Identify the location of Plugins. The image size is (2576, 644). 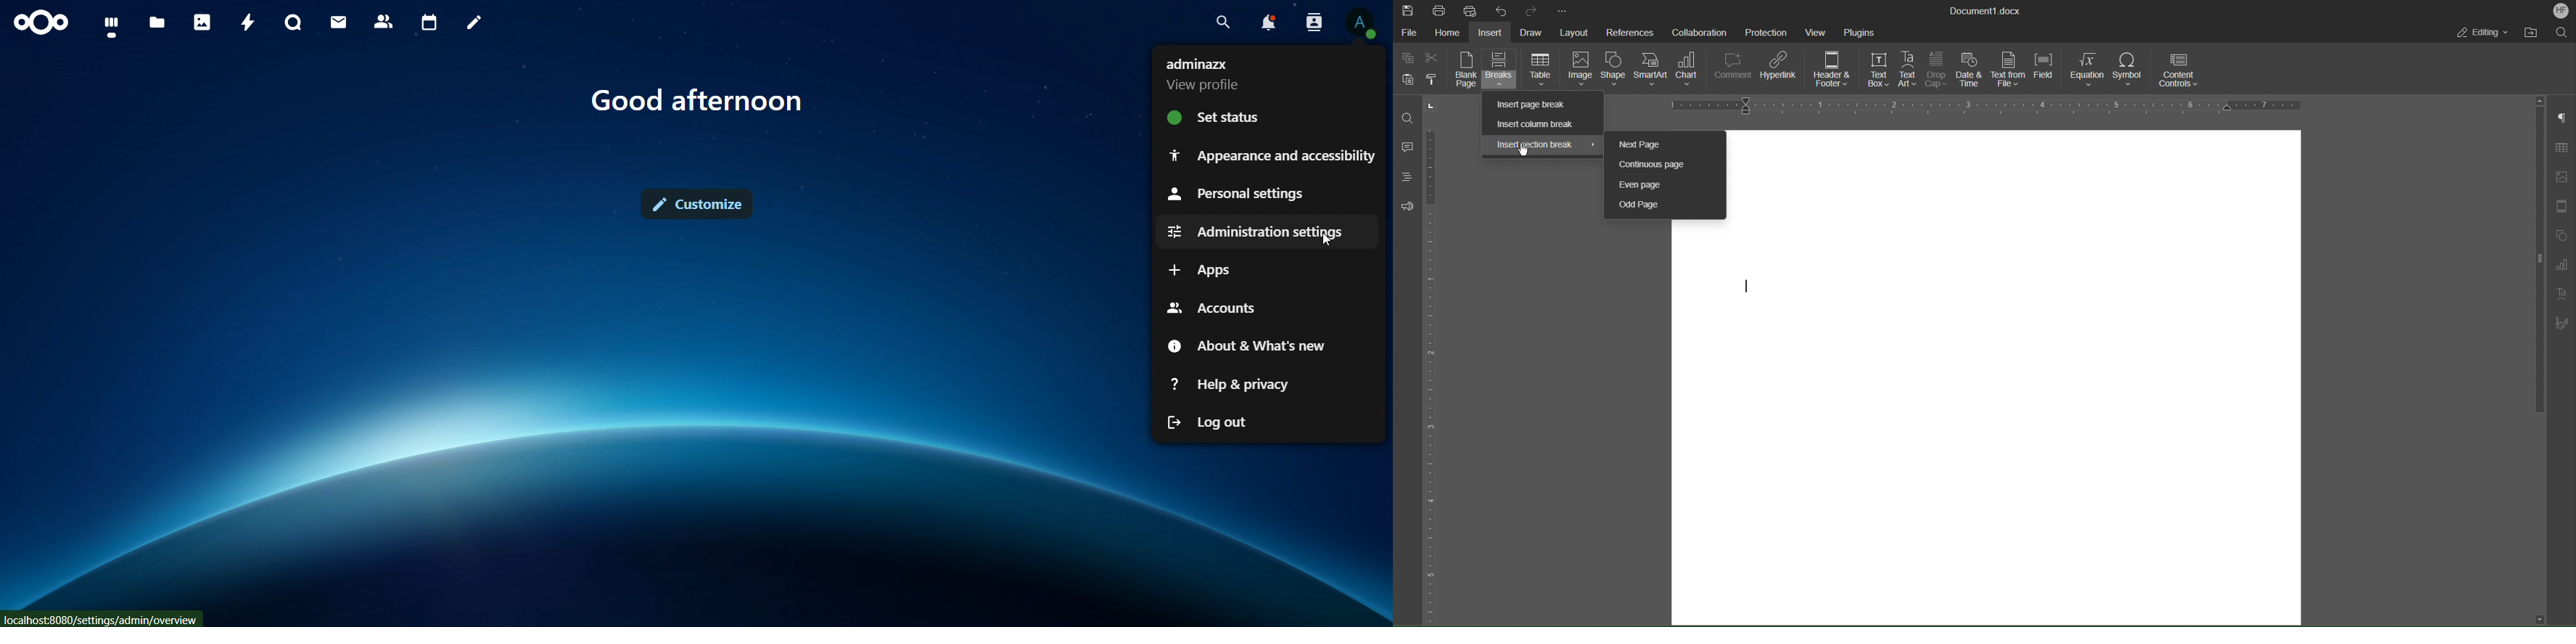
(1862, 30).